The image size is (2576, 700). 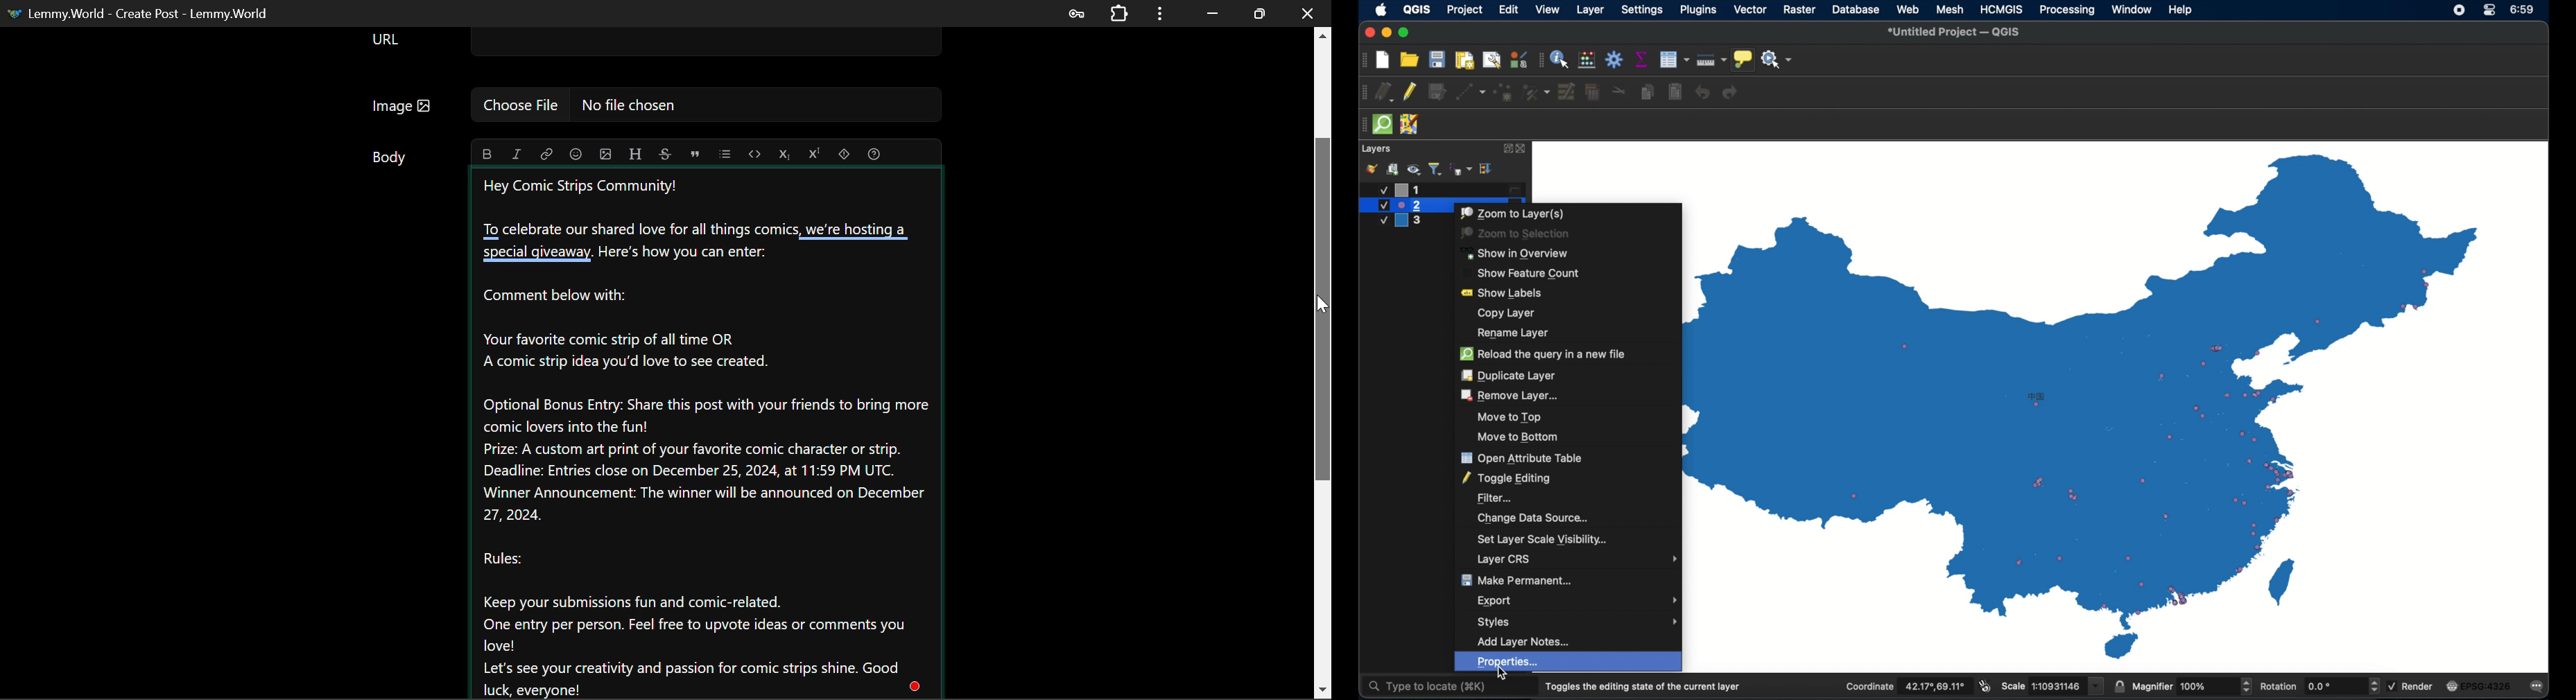 What do you see at coordinates (1259, 12) in the screenshot?
I see `Minimize Window` at bounding box center [1259, 12].